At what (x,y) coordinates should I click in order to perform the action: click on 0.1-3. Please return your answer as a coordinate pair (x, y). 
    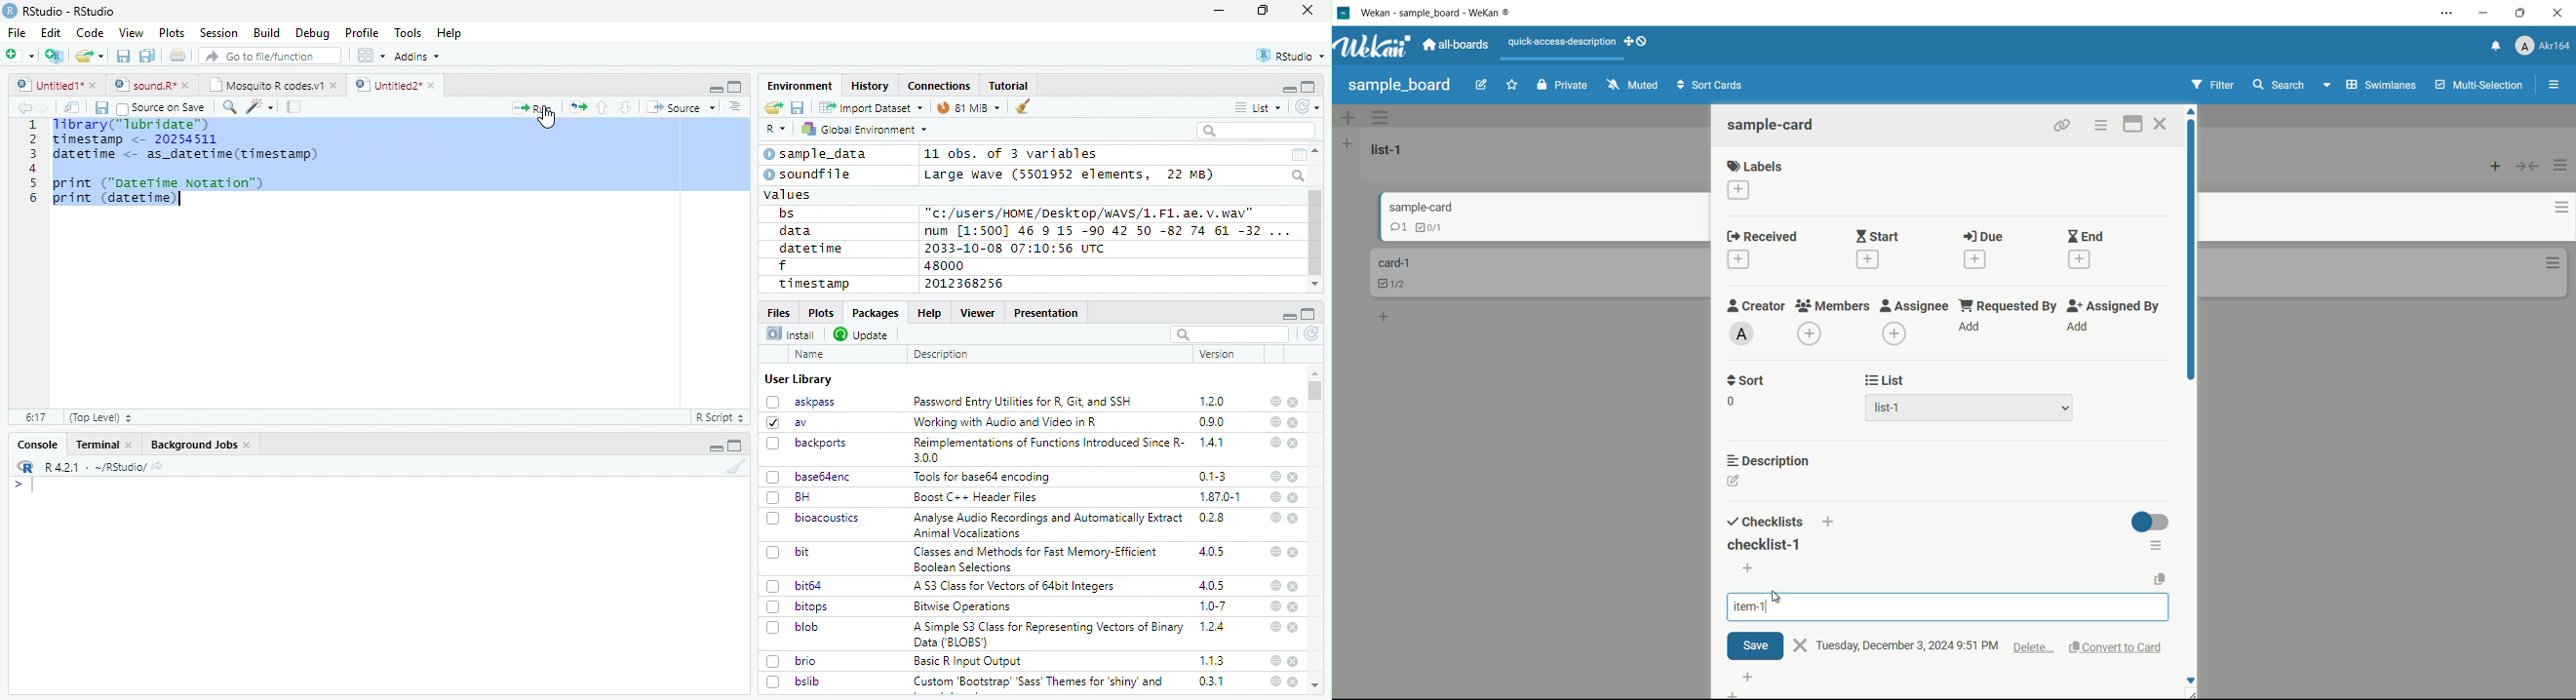
    Looking at the image, I should click on (1216, 476).